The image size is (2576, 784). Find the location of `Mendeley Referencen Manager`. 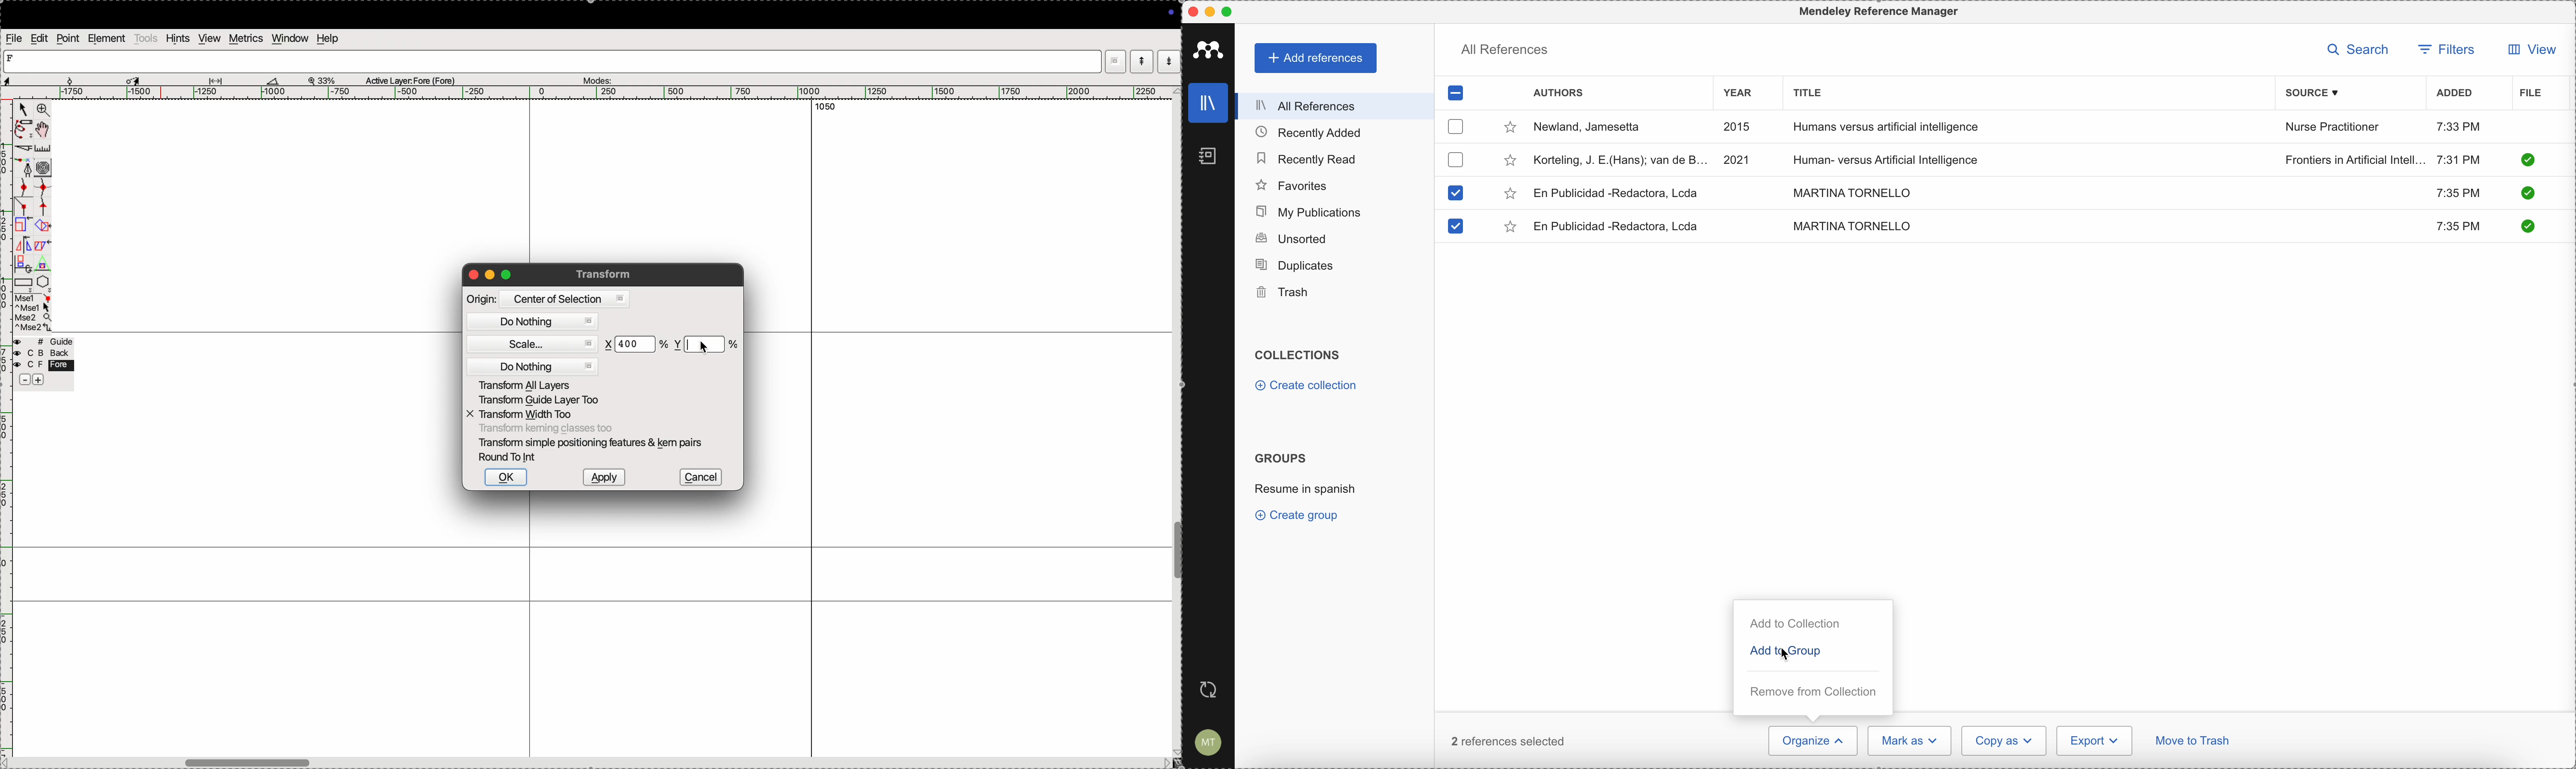

Mendeley Referencen Manager is located at coordinates (1882, 12).